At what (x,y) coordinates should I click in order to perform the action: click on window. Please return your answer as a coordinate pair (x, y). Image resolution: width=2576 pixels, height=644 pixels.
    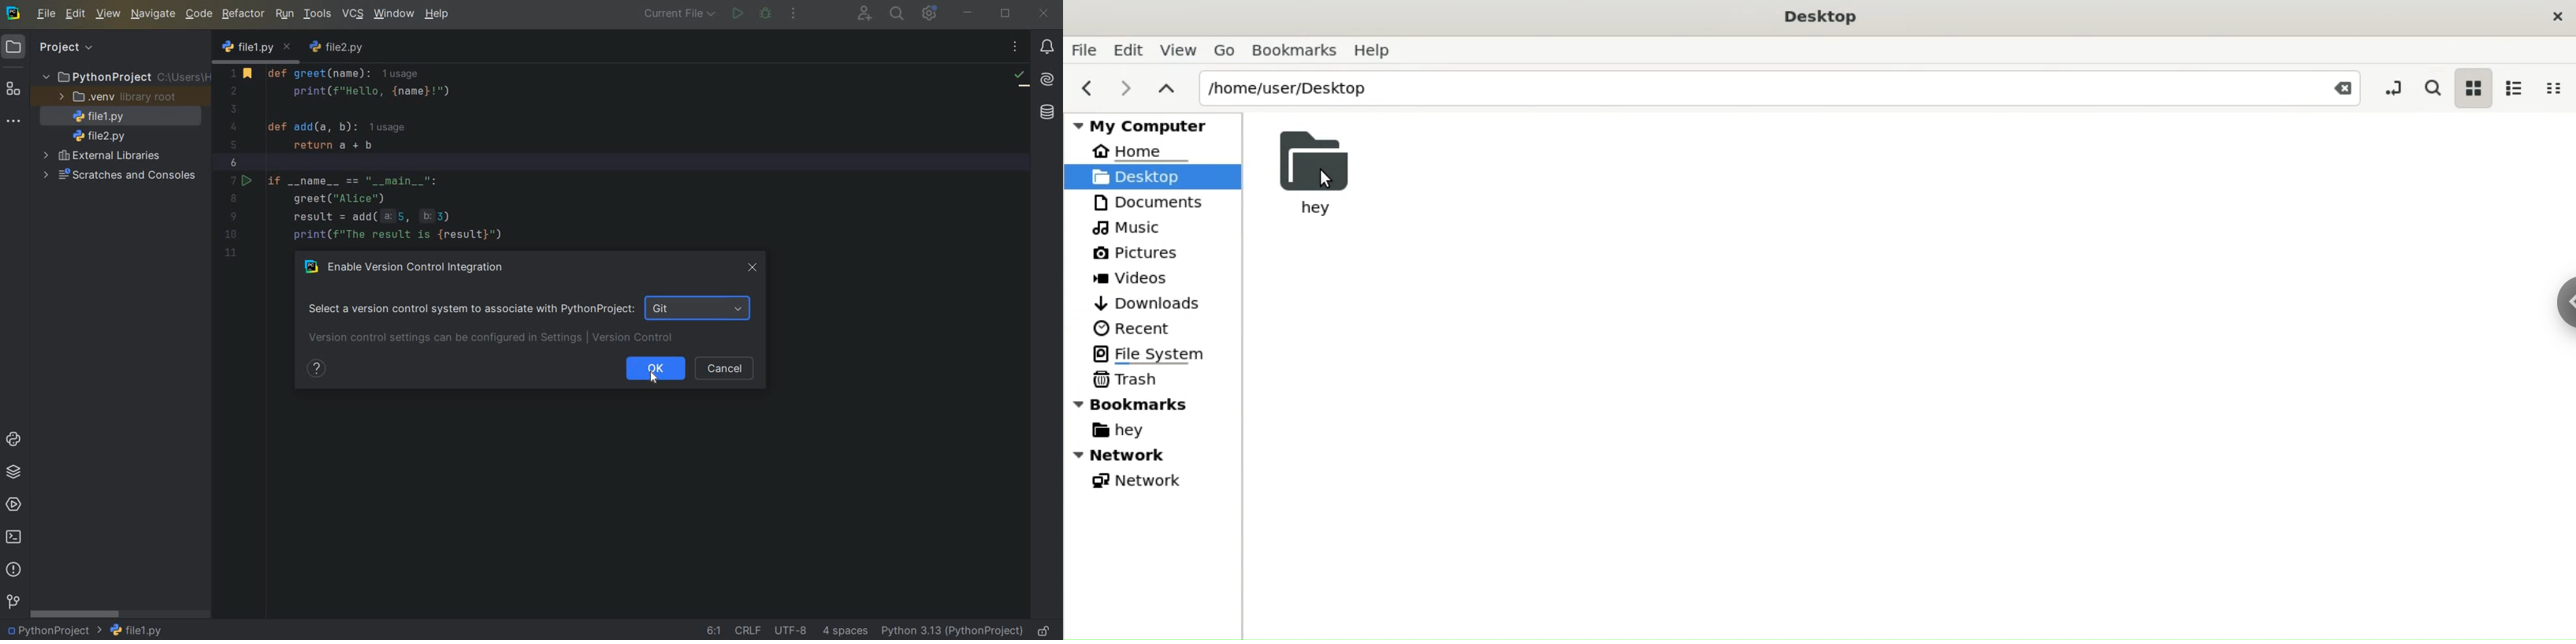
    Looking at the image, I should click on (393, 14).